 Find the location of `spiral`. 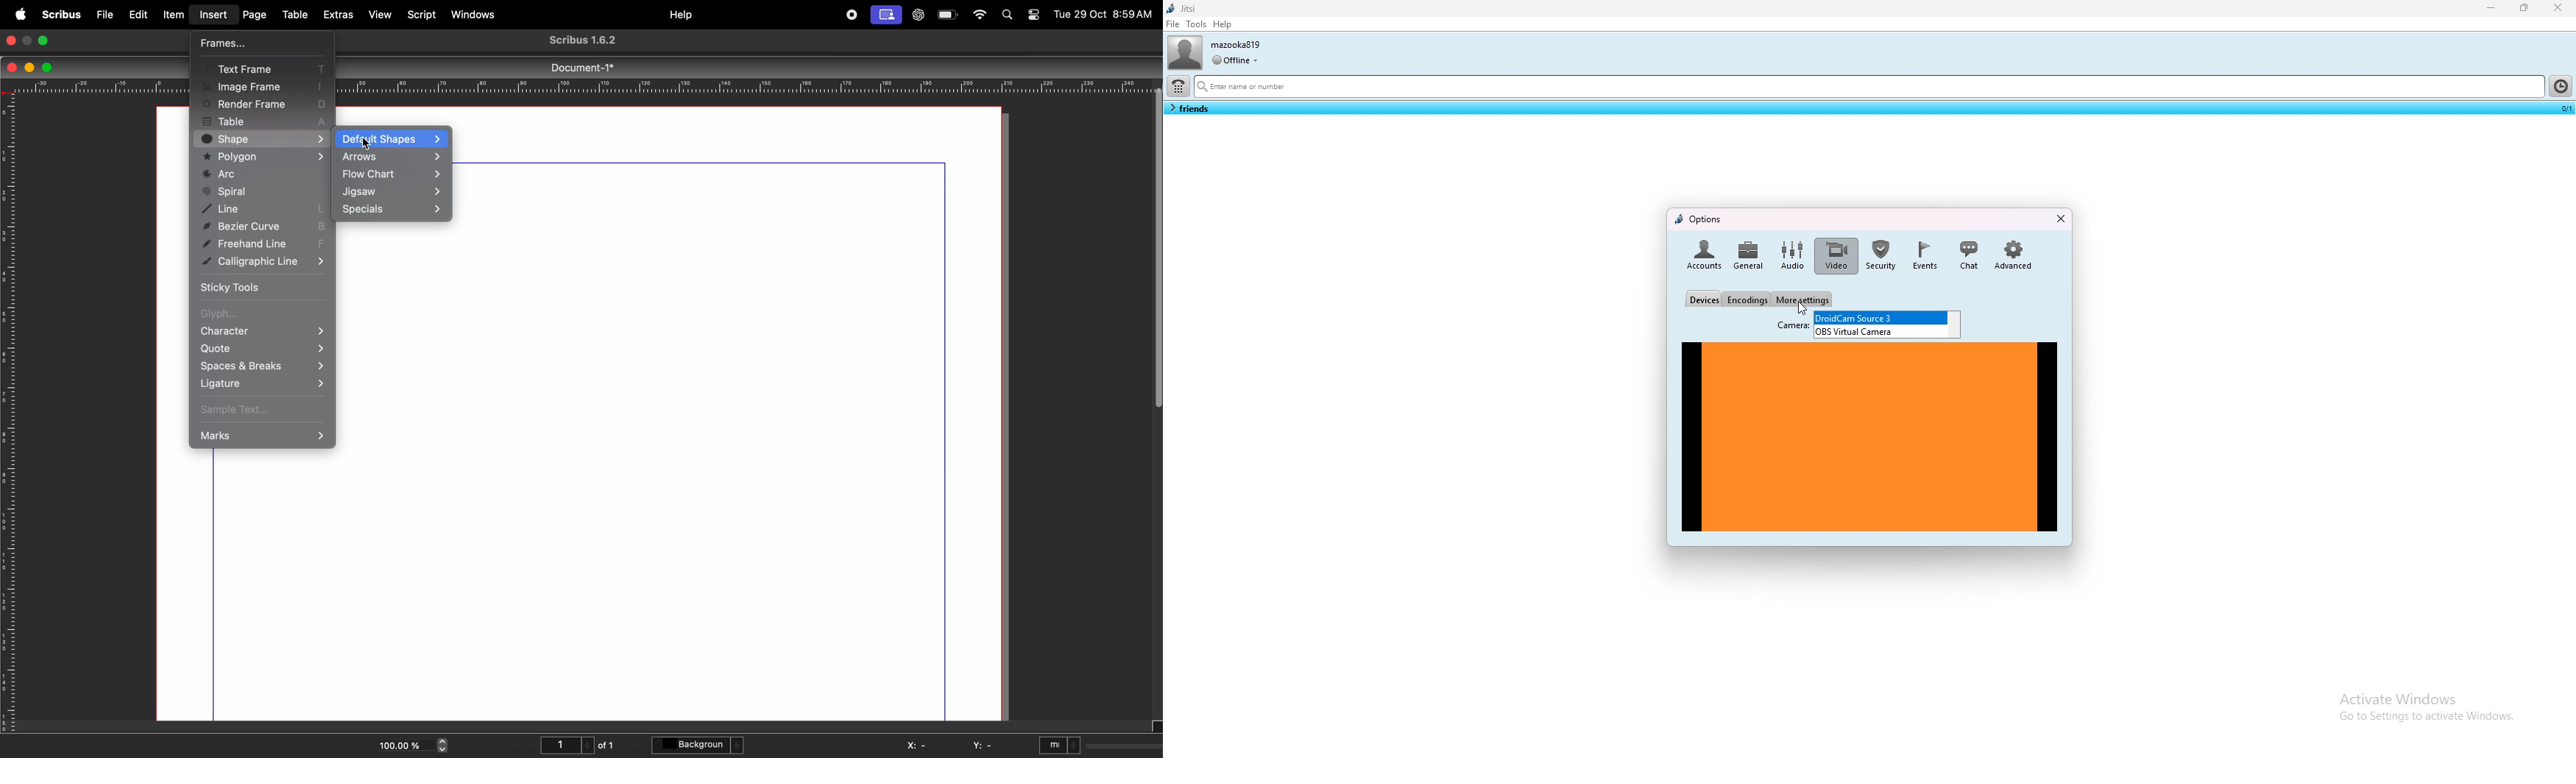

spiral is located at coordinates (261, 192).